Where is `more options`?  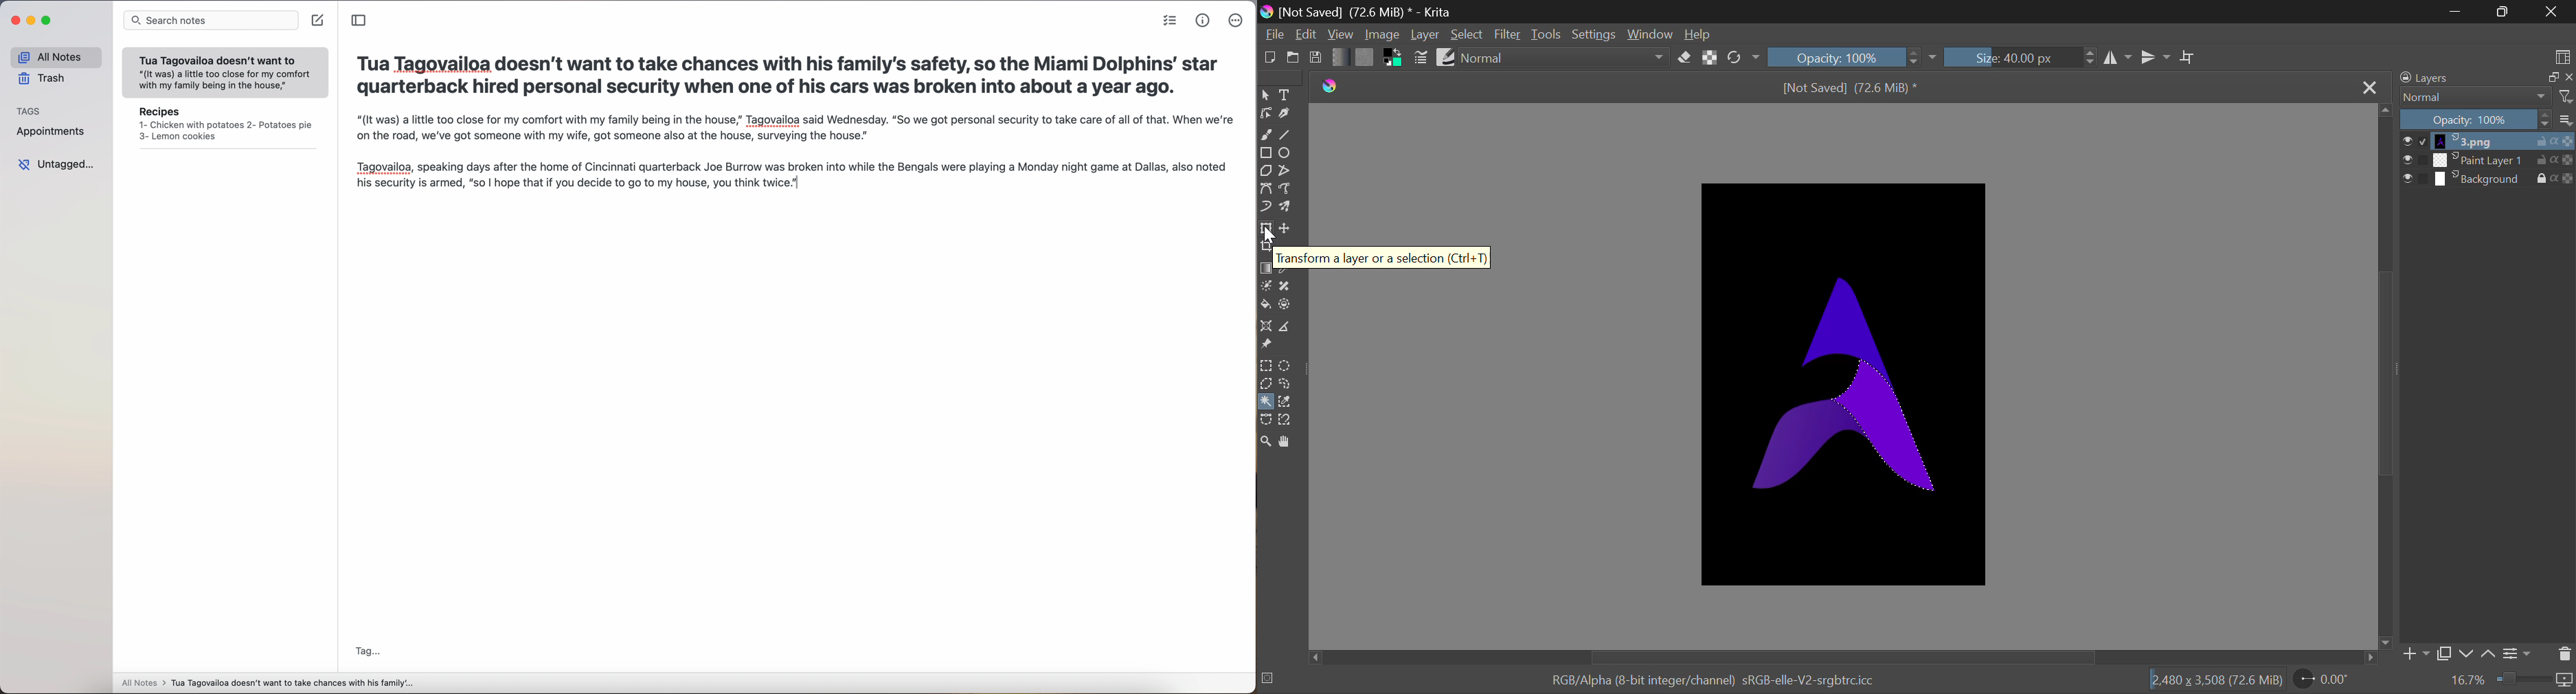
more options is located at coordinates (2564, 121).